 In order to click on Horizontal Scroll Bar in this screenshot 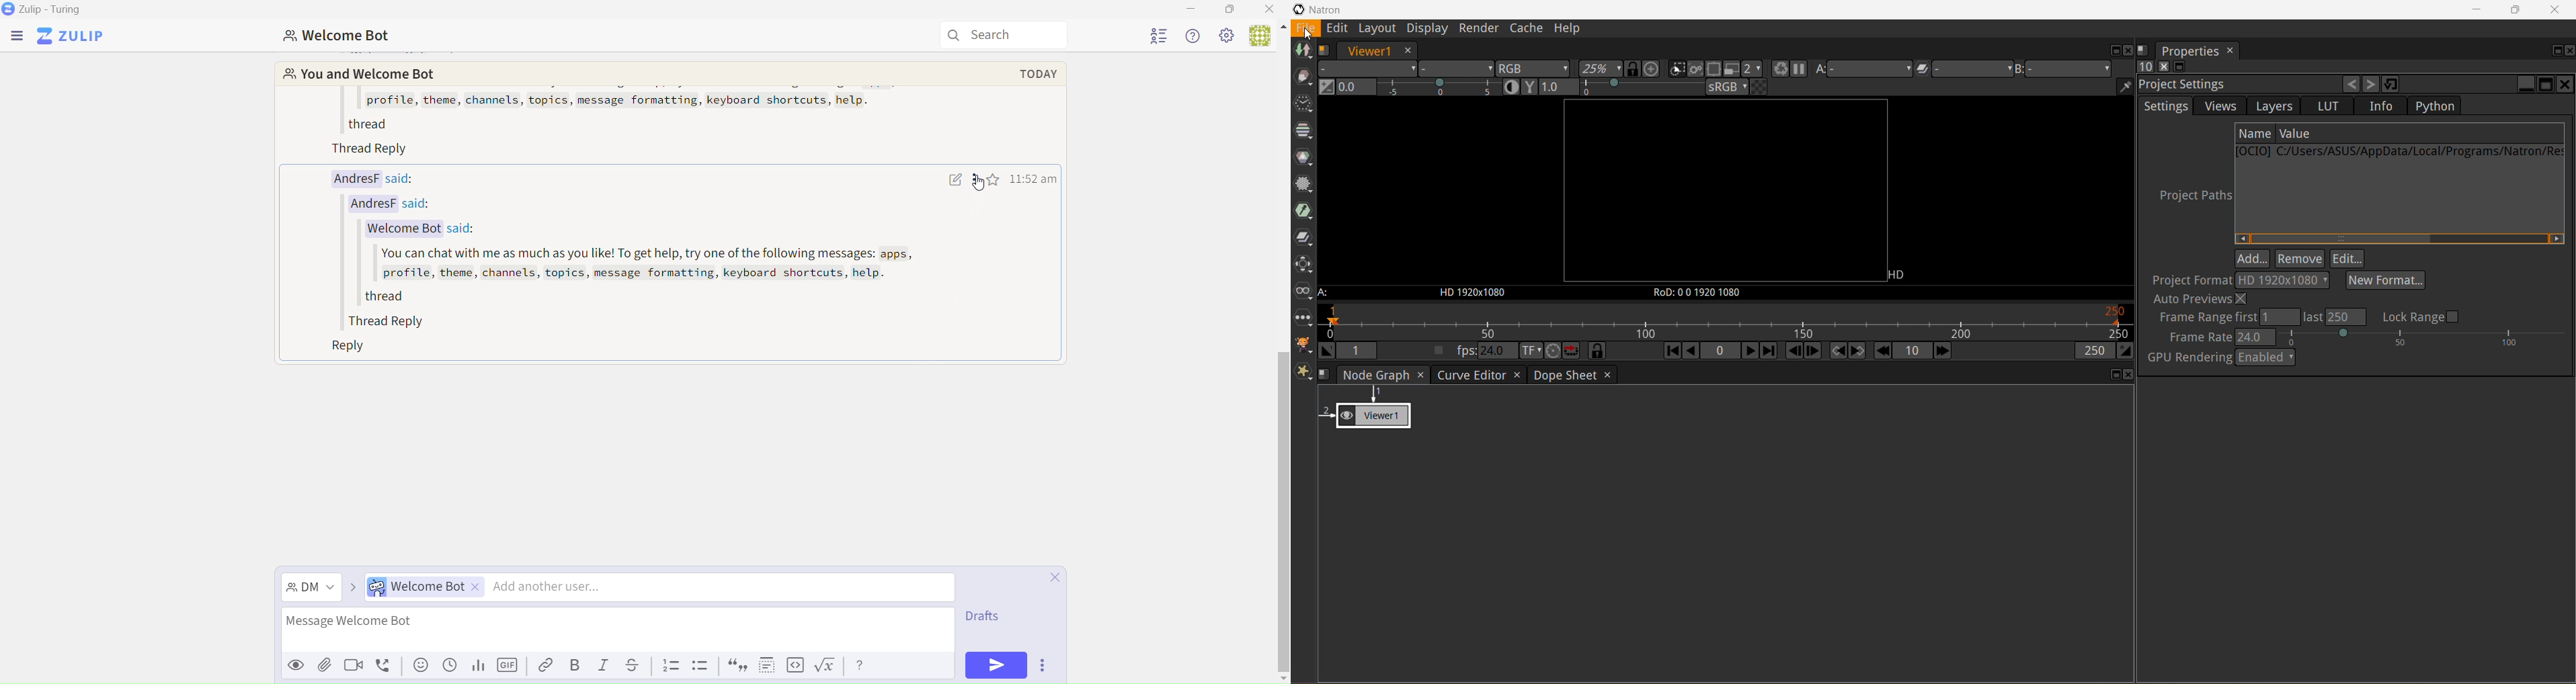, I will do `click(2400, 239)`.